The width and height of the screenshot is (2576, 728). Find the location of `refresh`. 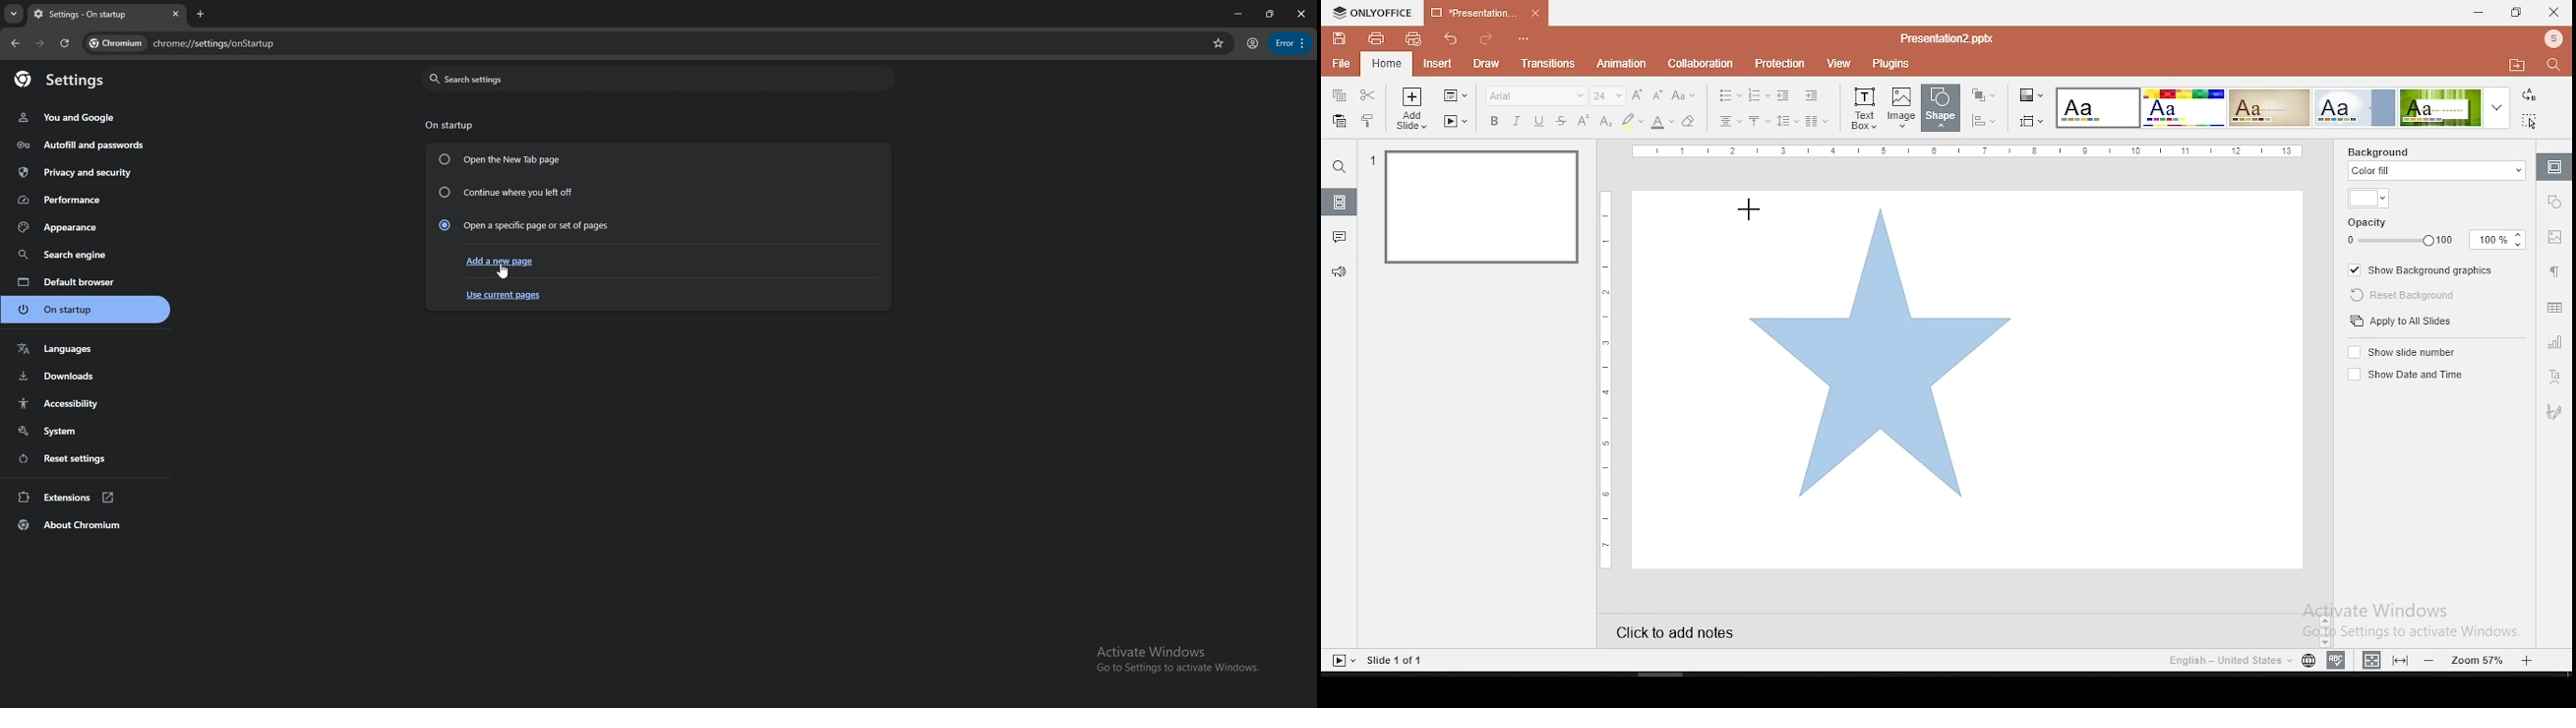

refresh is located at coordinates (65, 43).